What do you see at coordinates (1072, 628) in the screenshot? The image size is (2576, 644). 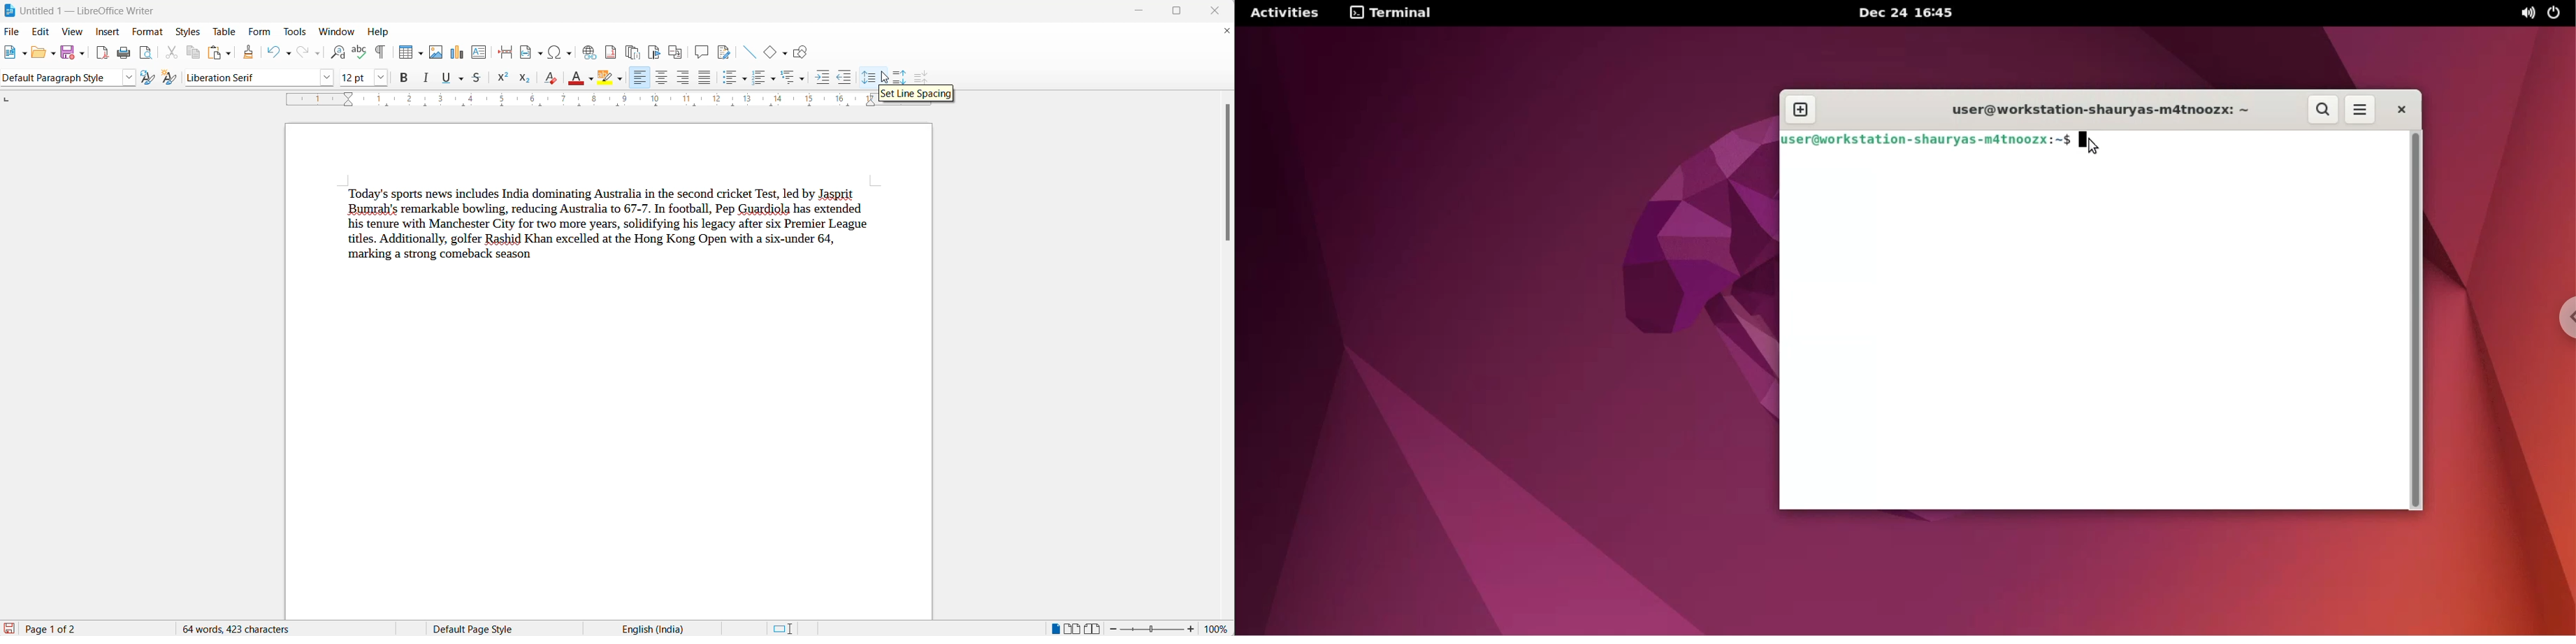 I see `multi page view` at bounding box center [1072, 628].